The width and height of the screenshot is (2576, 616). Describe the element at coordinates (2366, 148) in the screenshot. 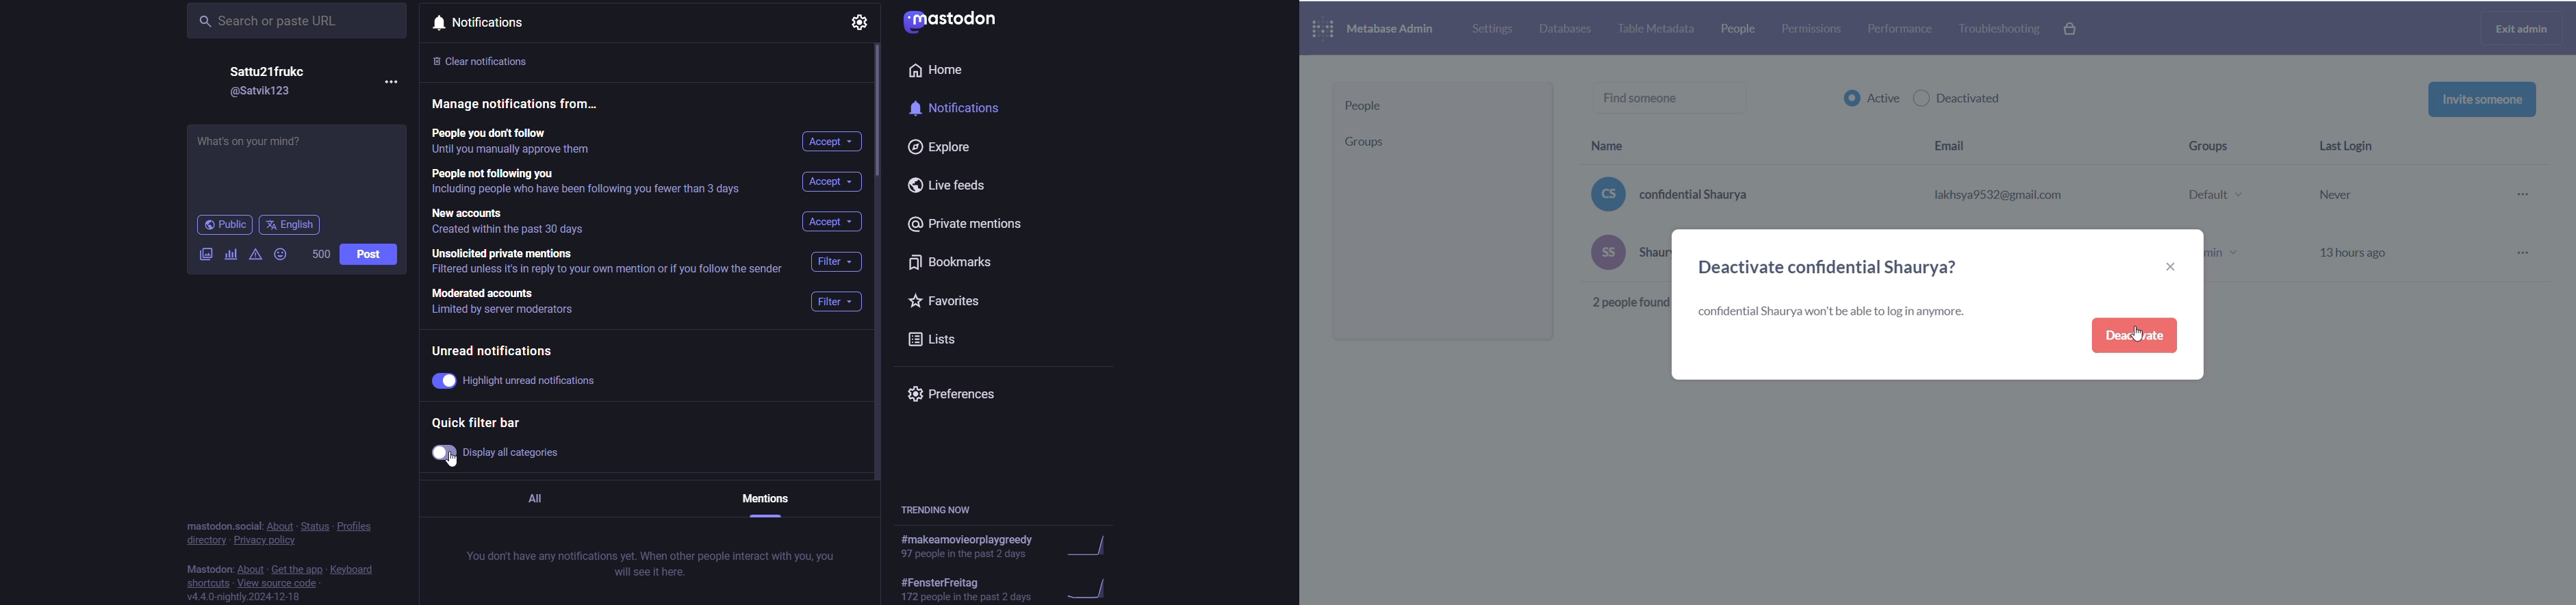

I see `last login` at that location.